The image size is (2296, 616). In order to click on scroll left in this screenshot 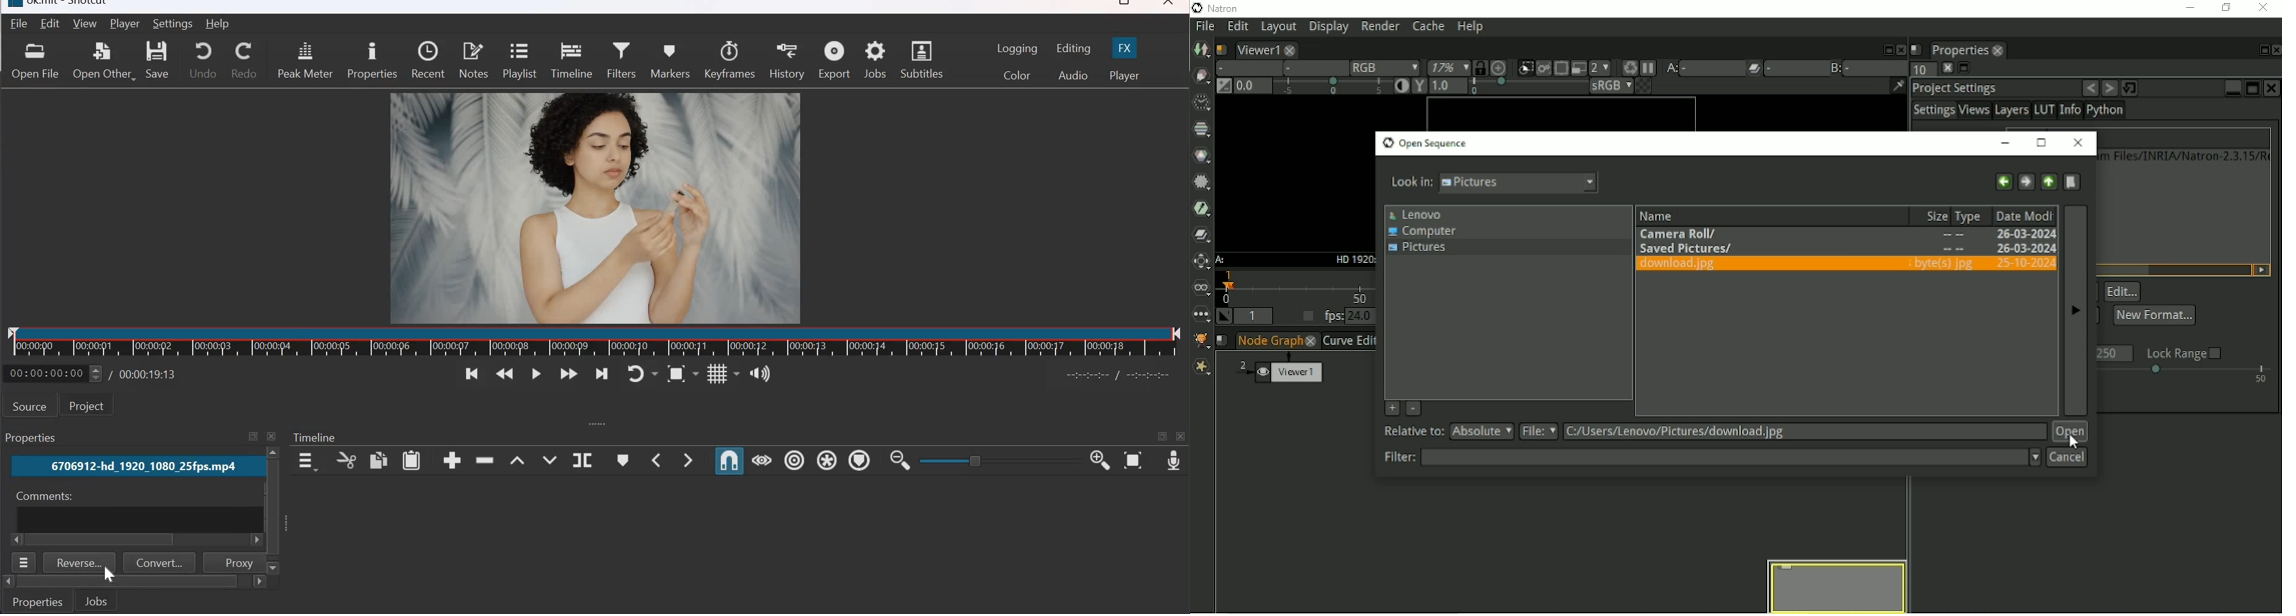, I will do `click(8, 582)`.